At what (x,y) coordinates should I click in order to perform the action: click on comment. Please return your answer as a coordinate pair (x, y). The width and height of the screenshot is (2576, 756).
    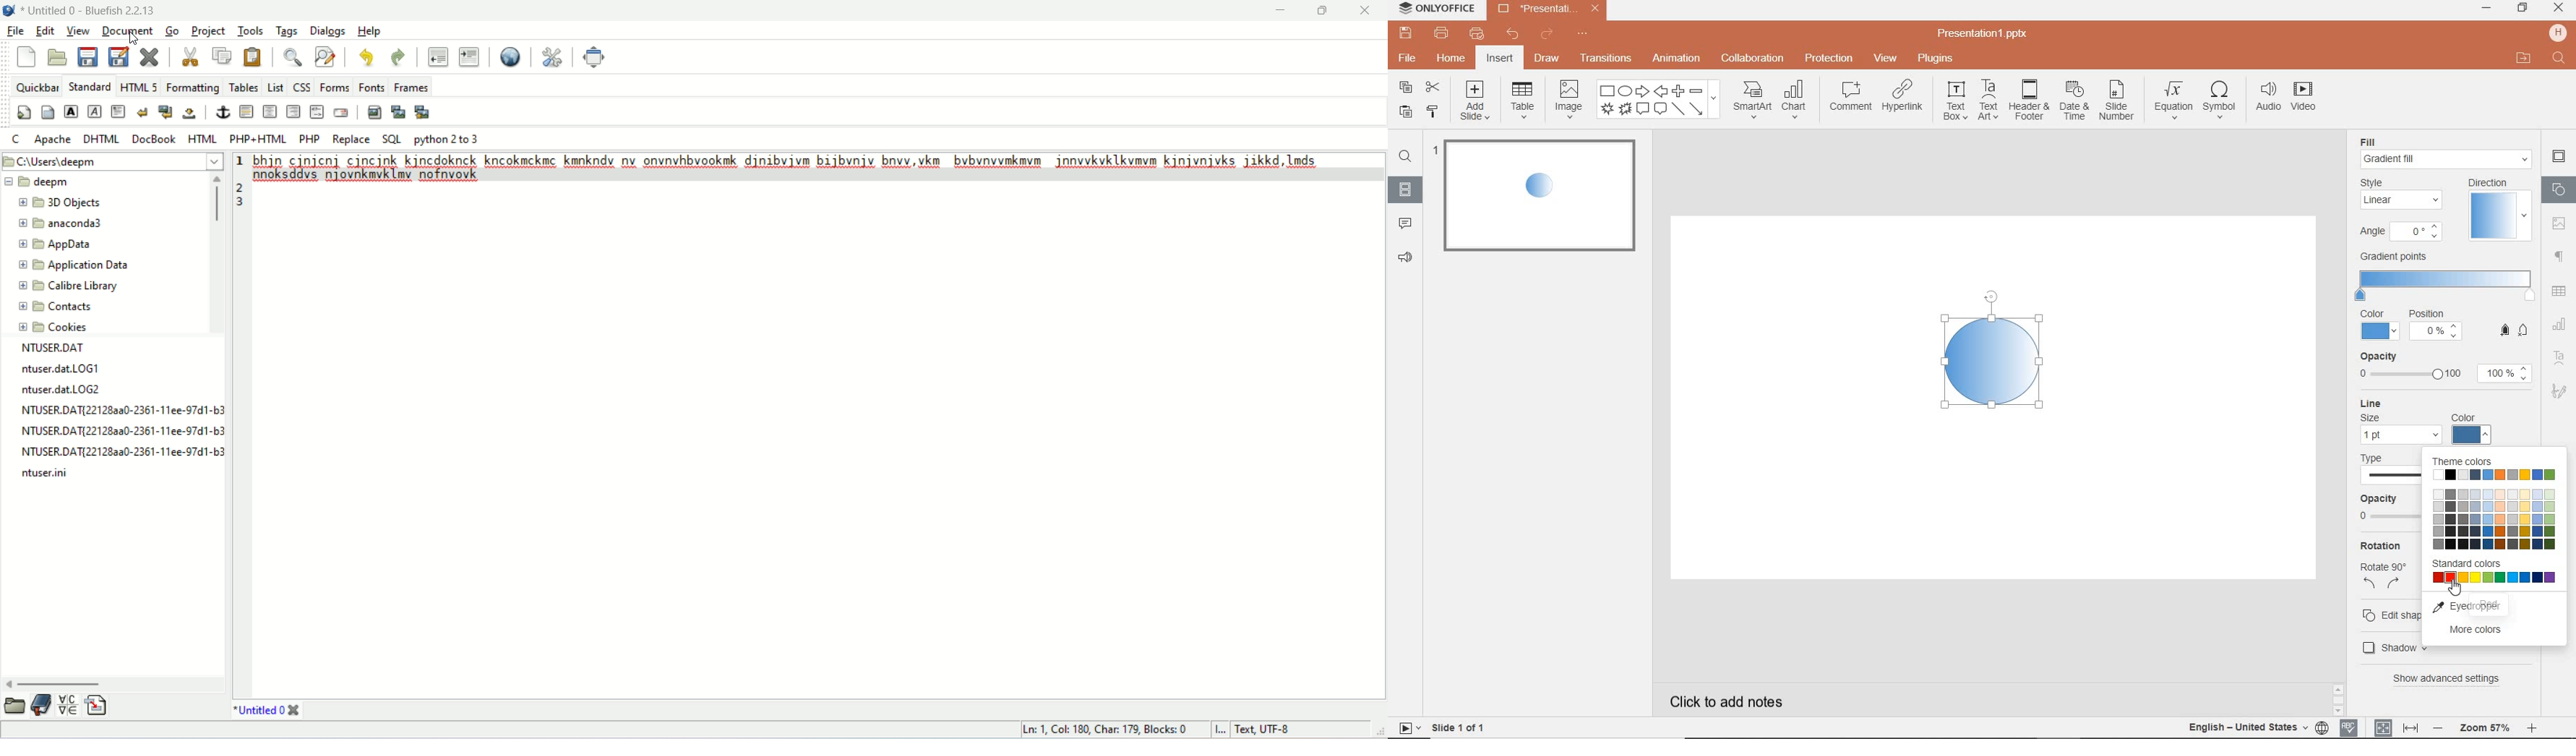
    Looking at the image, I should click on (1850, 96).